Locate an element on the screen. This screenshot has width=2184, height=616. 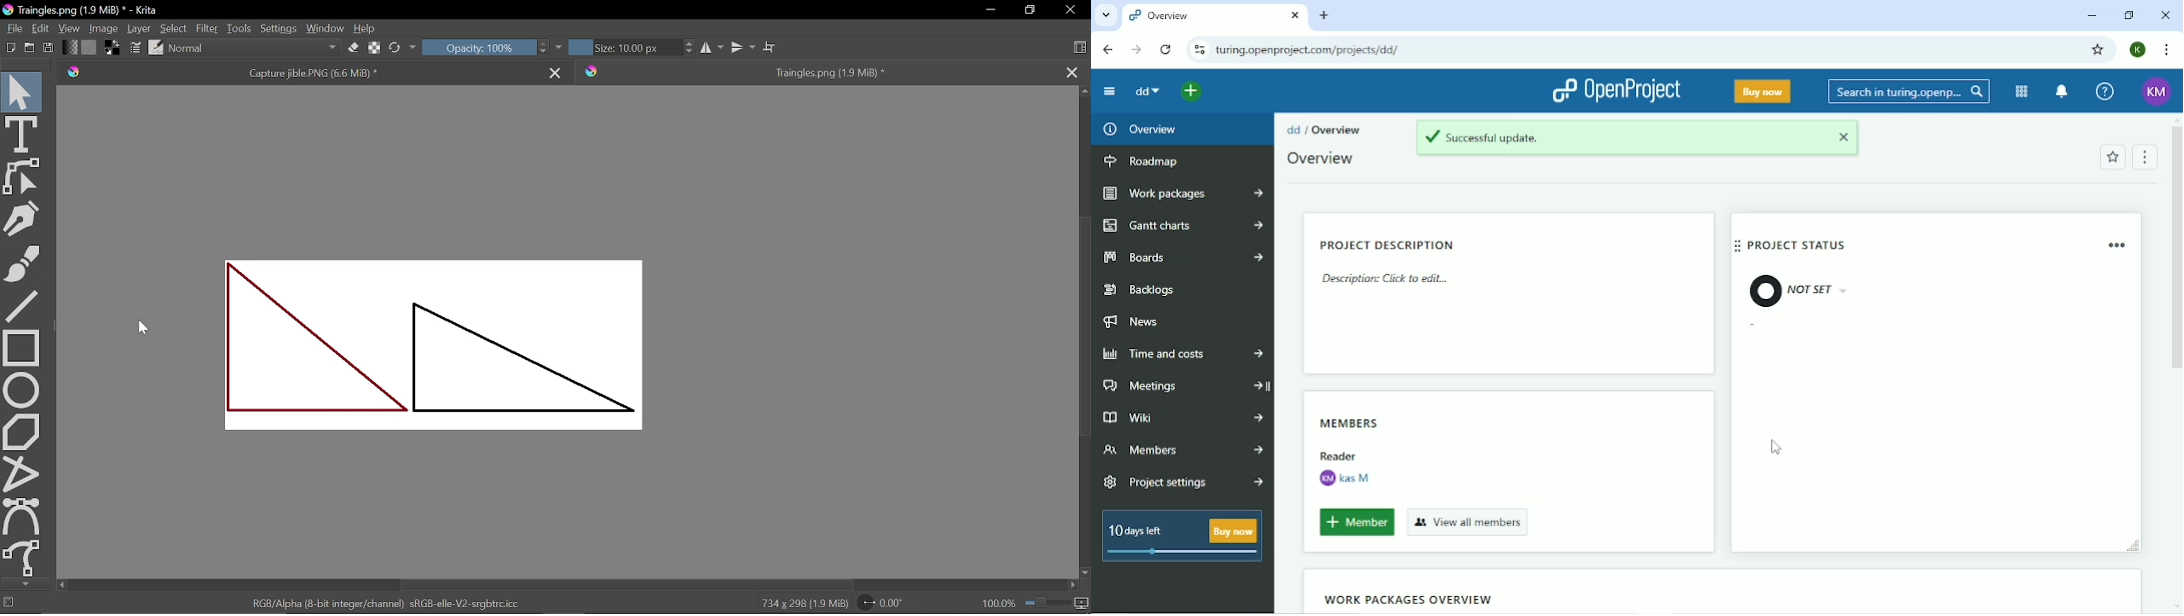
Edit shapes tool is located at coordinates (25, 177).